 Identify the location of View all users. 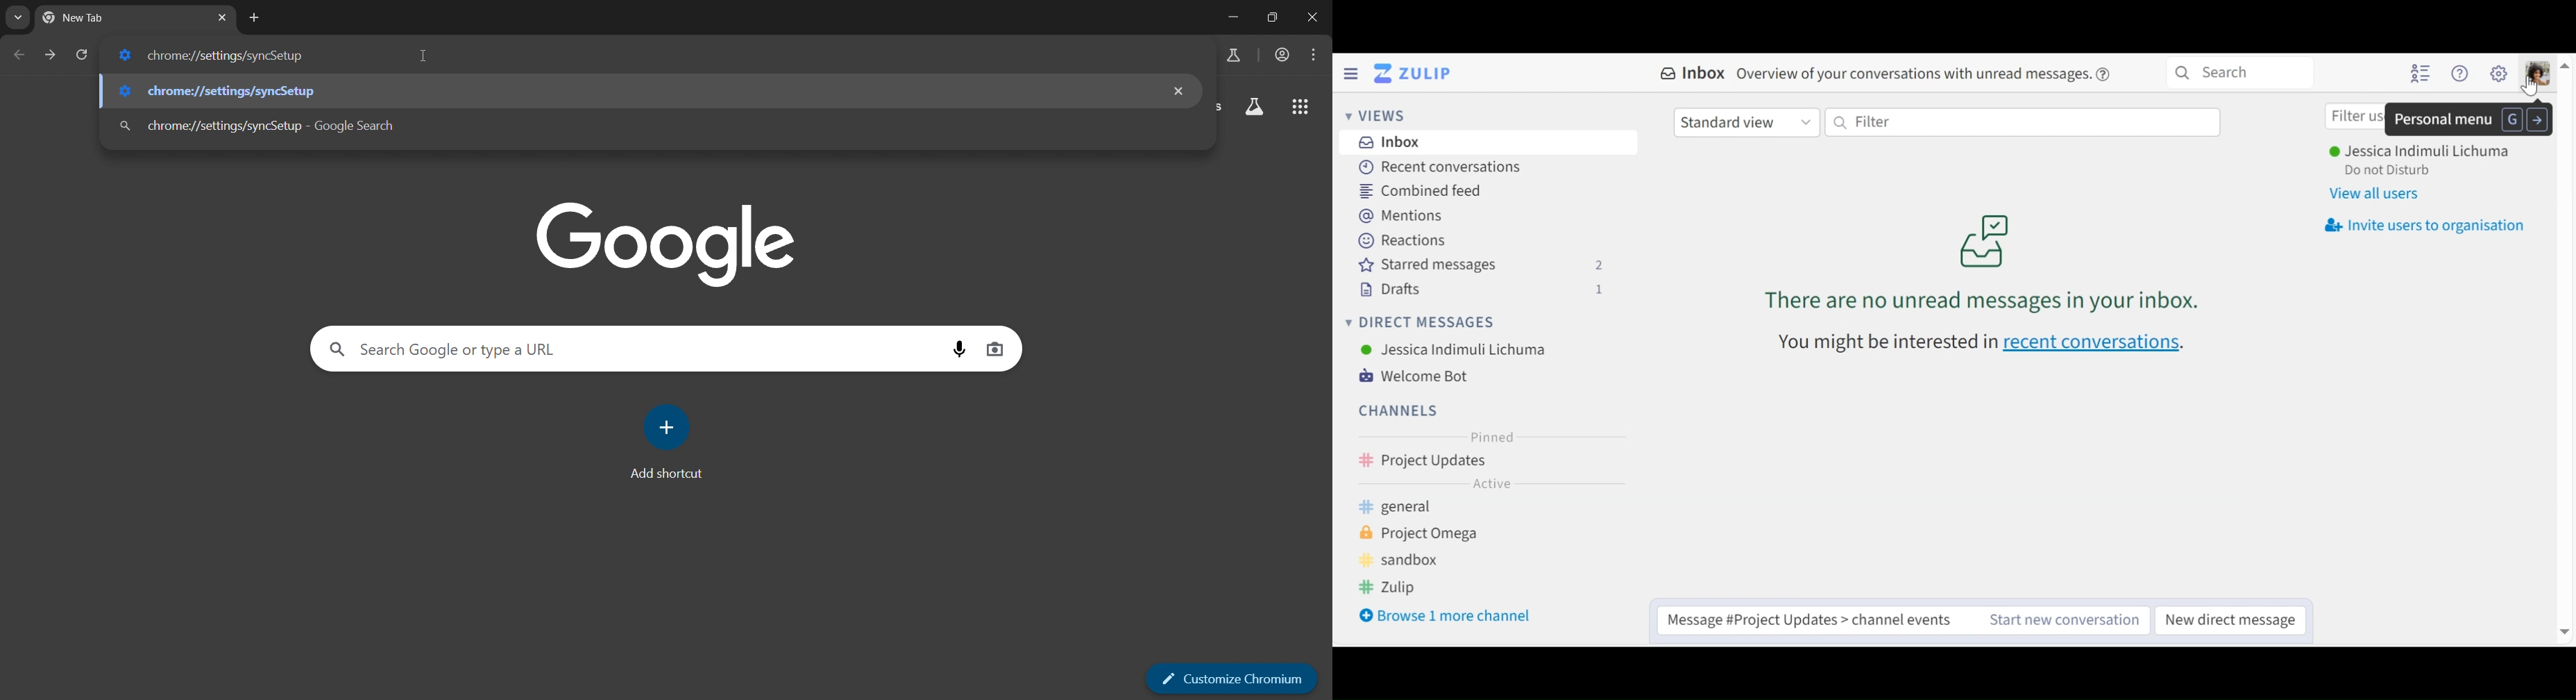
(2379, 193).